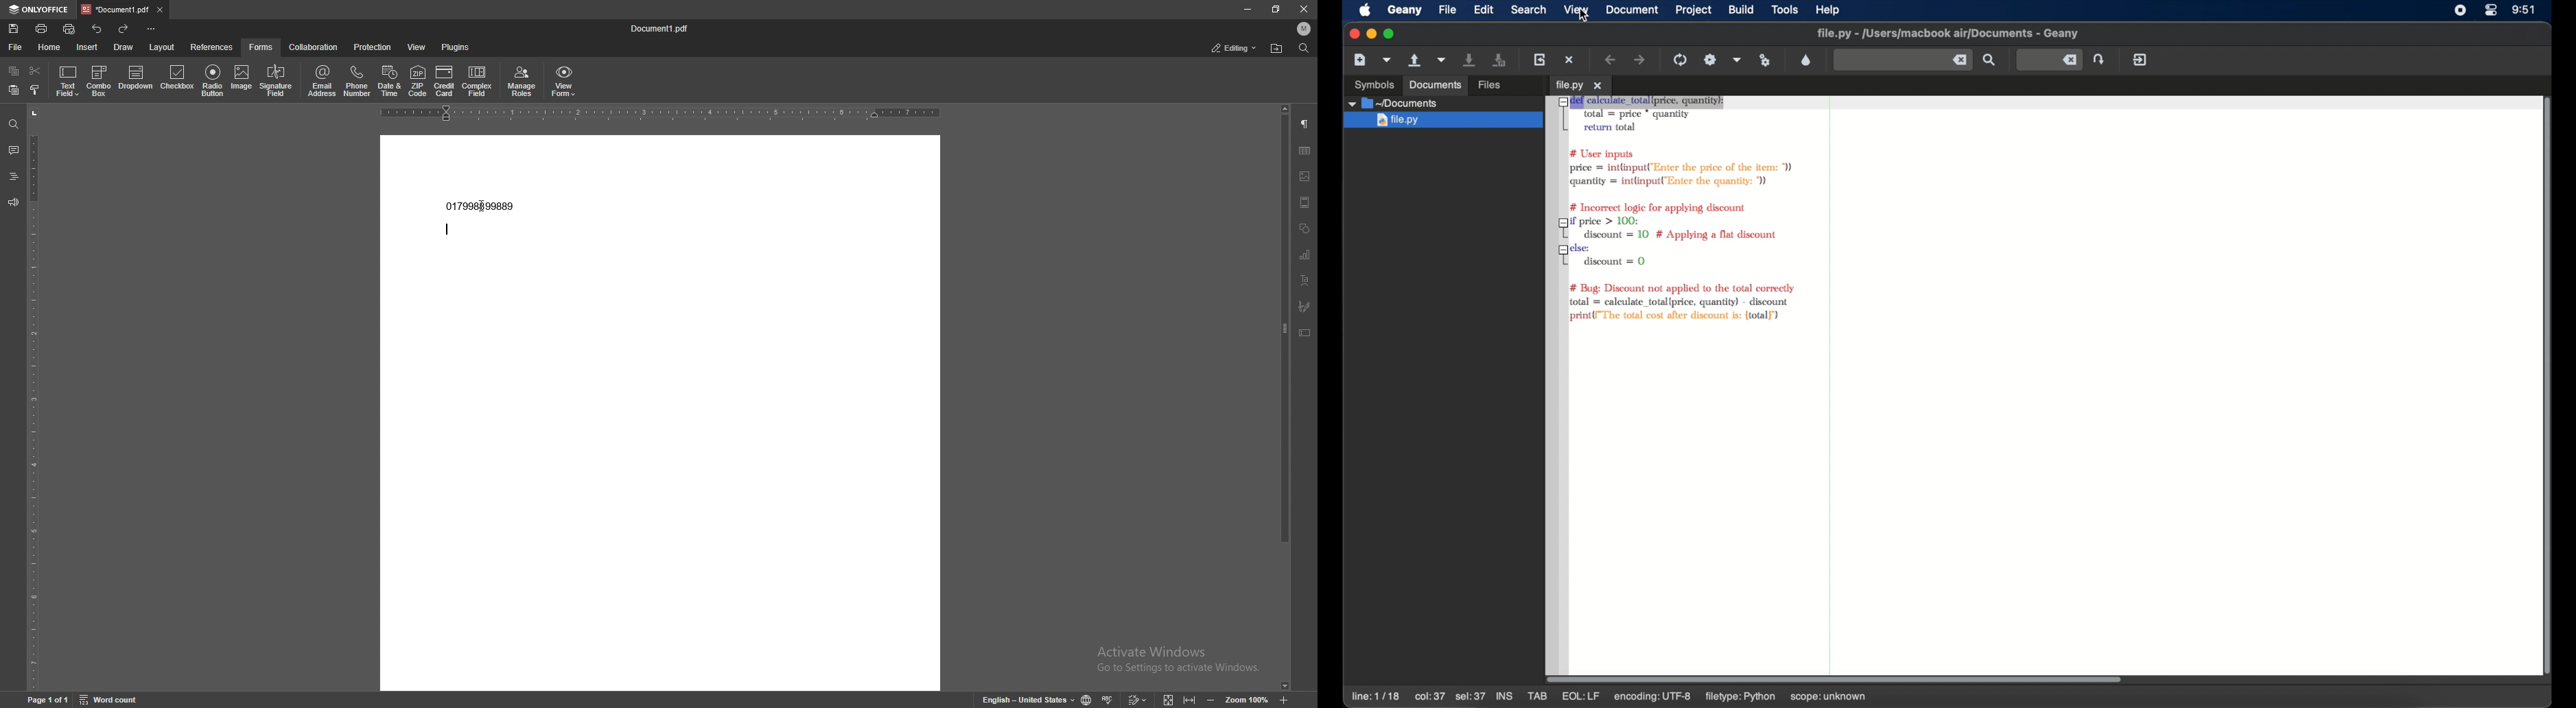 The width and height of the screenshot is (2576, 728). I want to click on close, so click(1303, 10).